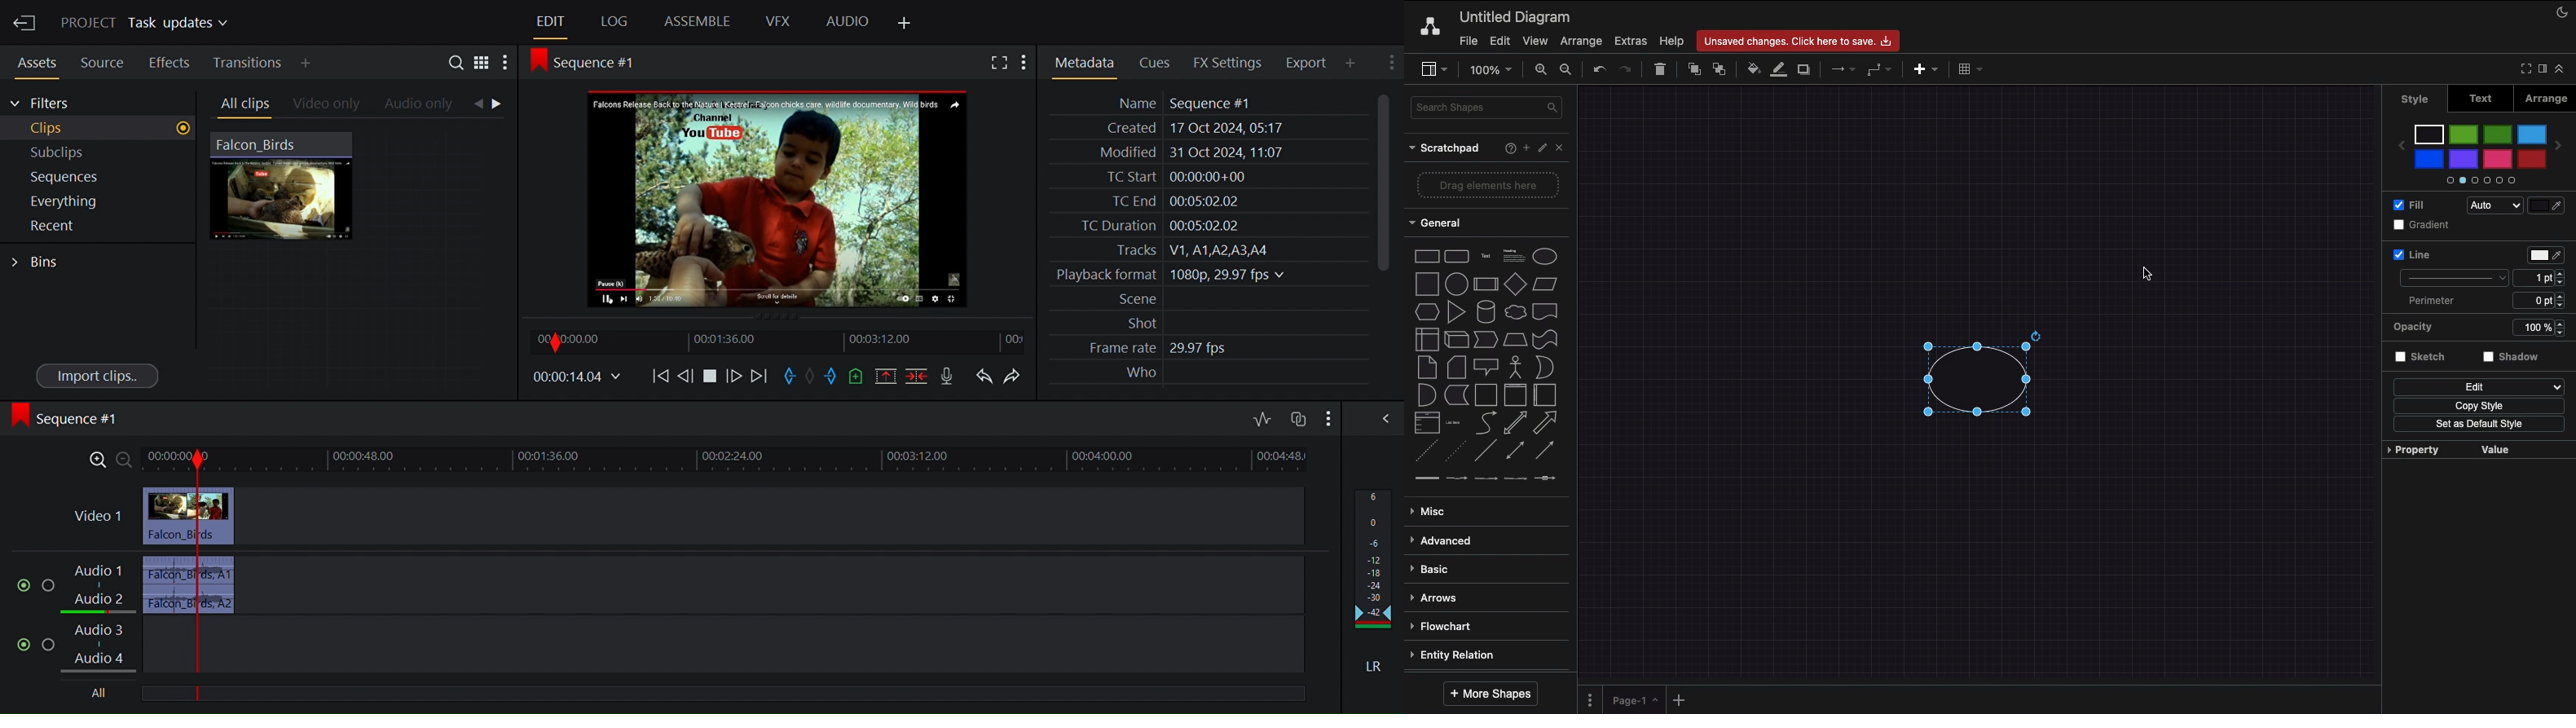 The height and width of the screenshot is (728, 2576). What do you see at coordinates (1671, 40) in the screenshot?
I see `Help` at bounding box center [1671, 40].